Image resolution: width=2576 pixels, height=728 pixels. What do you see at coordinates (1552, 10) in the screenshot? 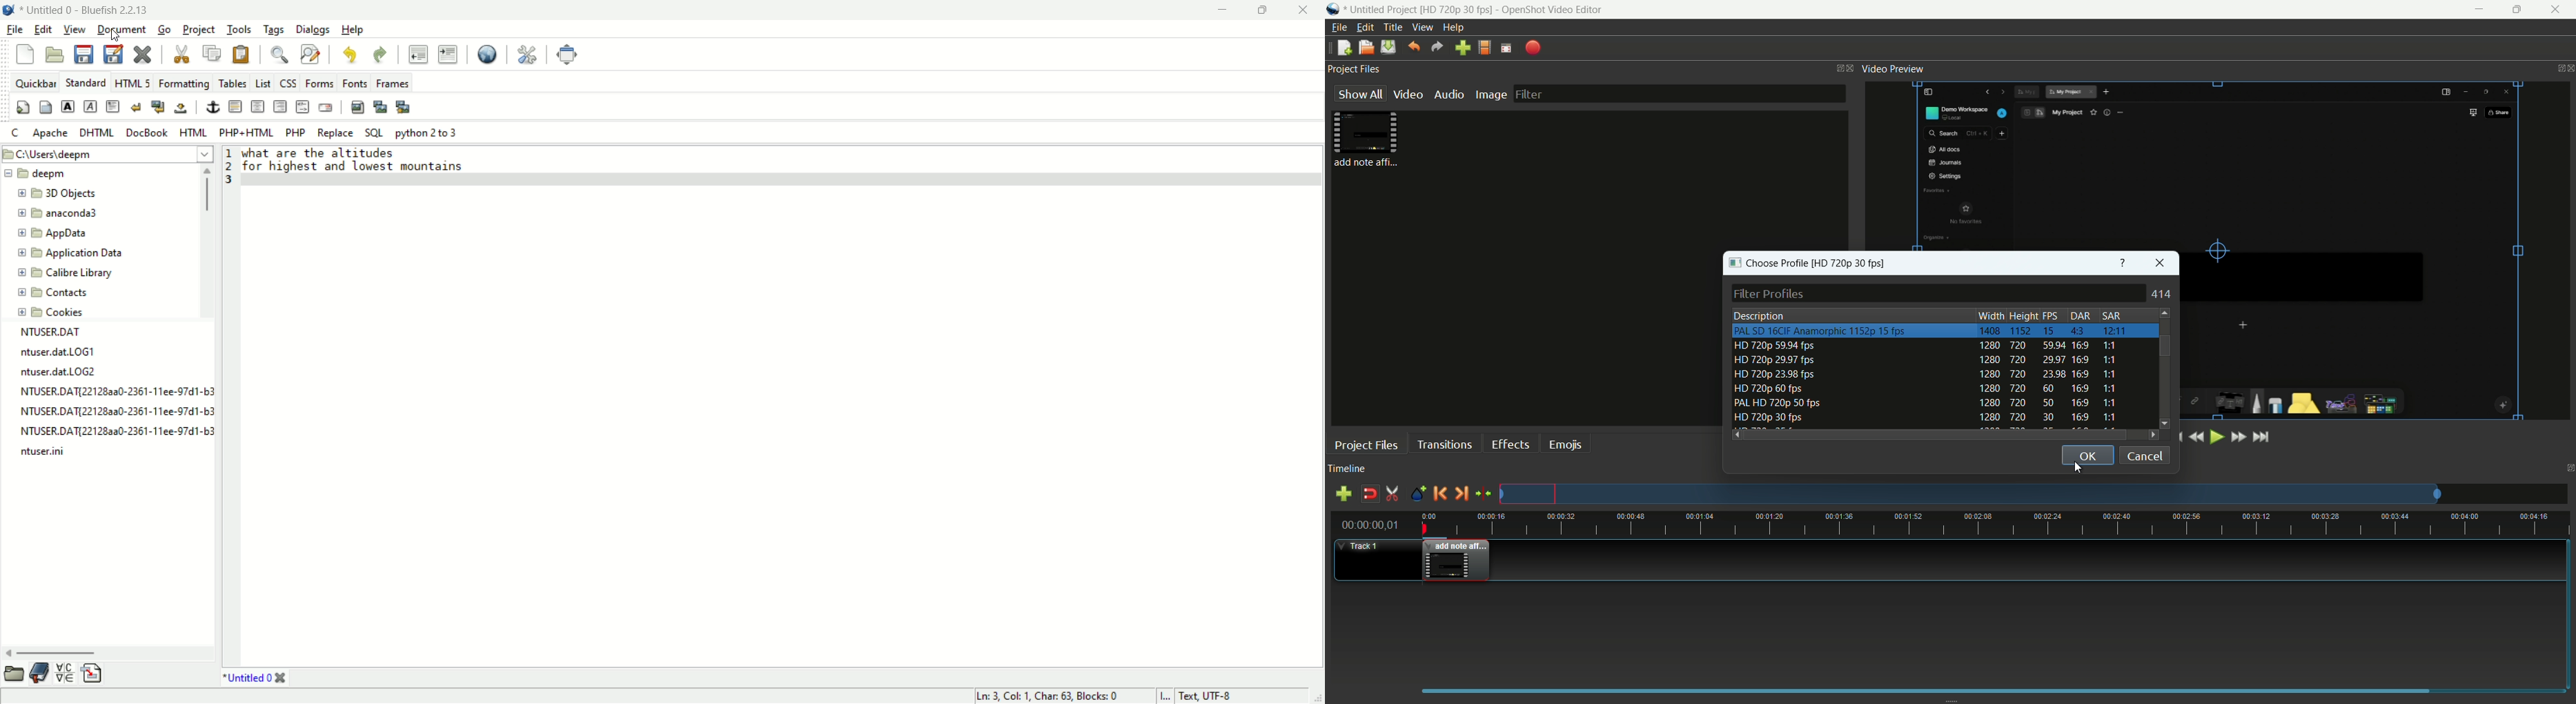
I see `app name` at bounding box center [1552, 10].